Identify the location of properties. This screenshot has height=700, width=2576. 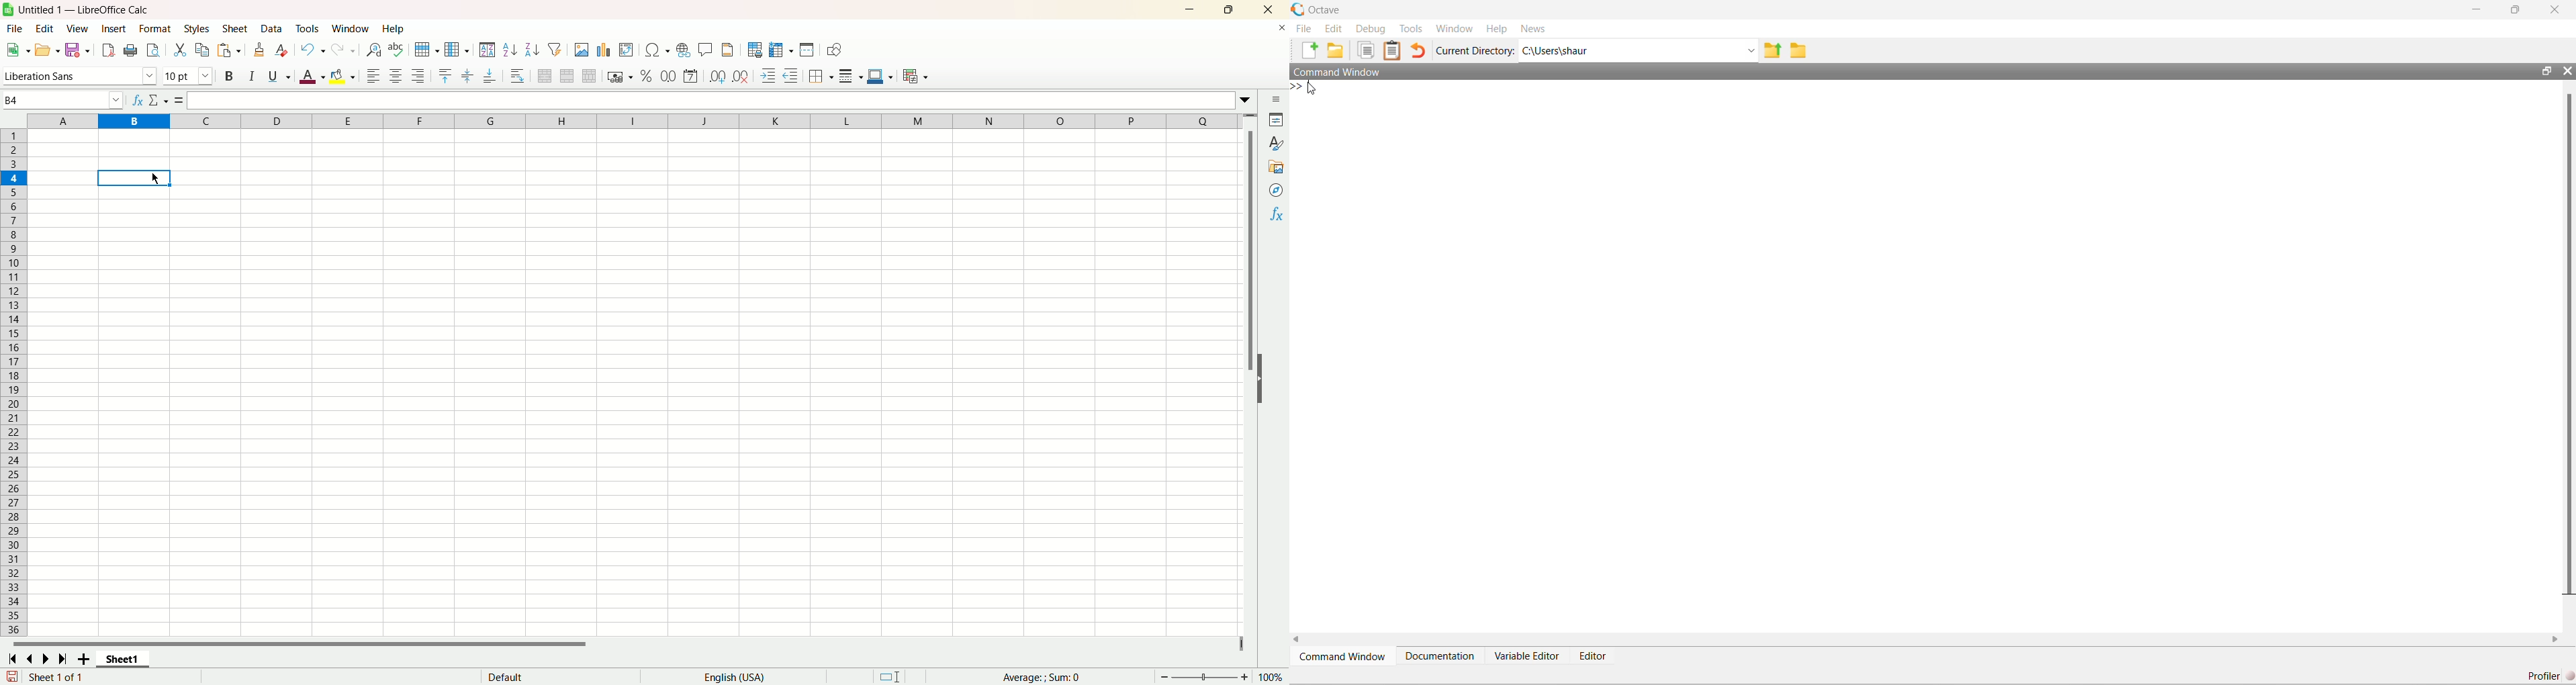
(1277, 122).